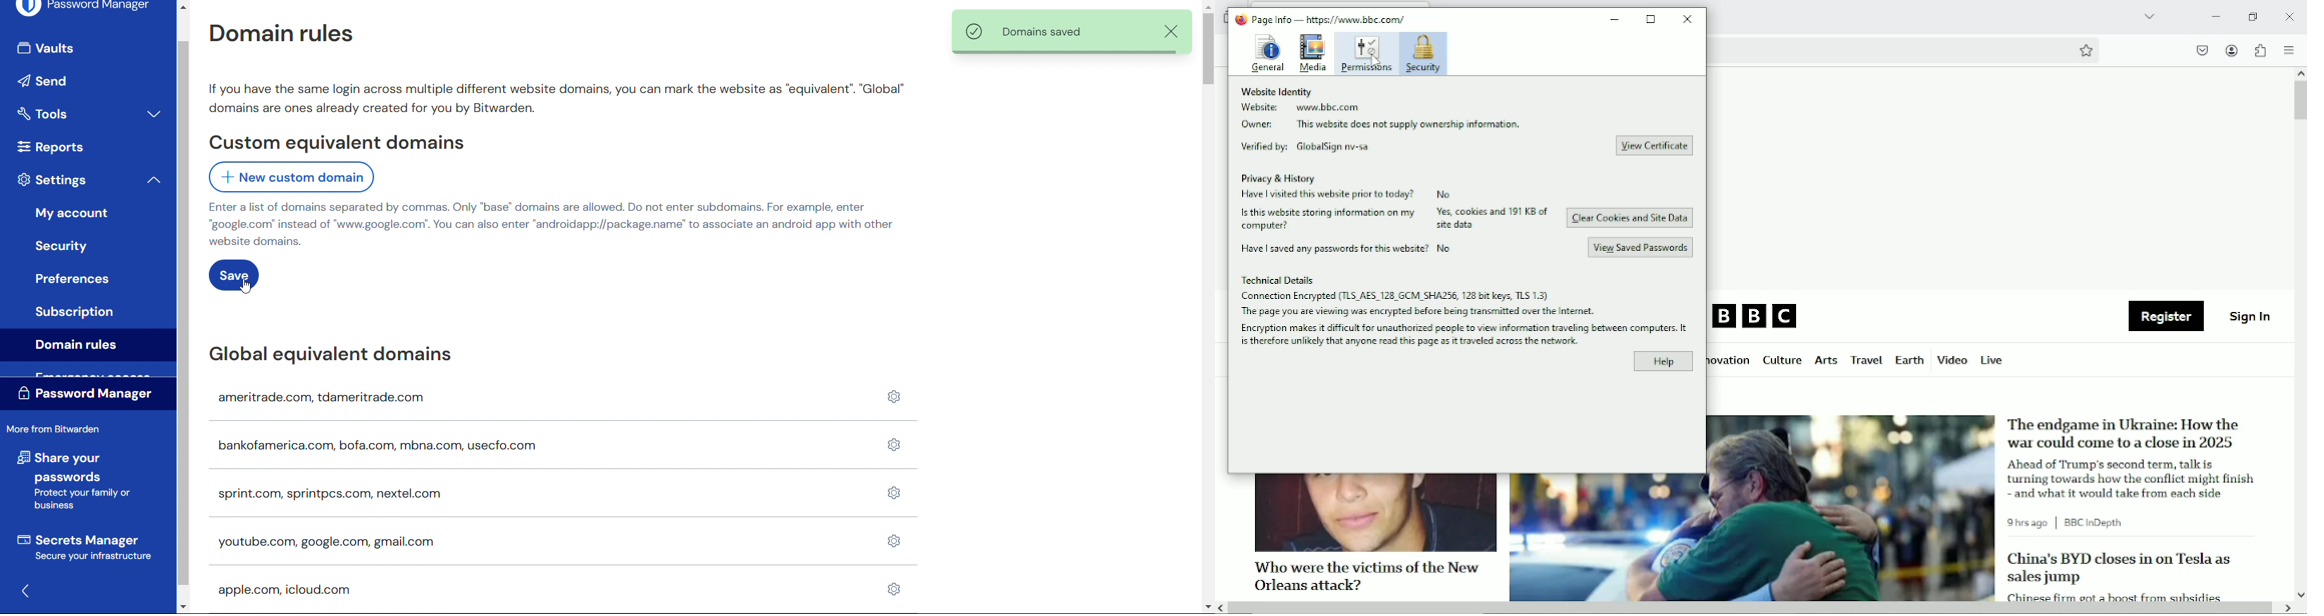 The height and width of the screenshot is (616, 2324). Describe the element at coordinates (2300, 73) in the screenshot. I see `scroll up` at that location.